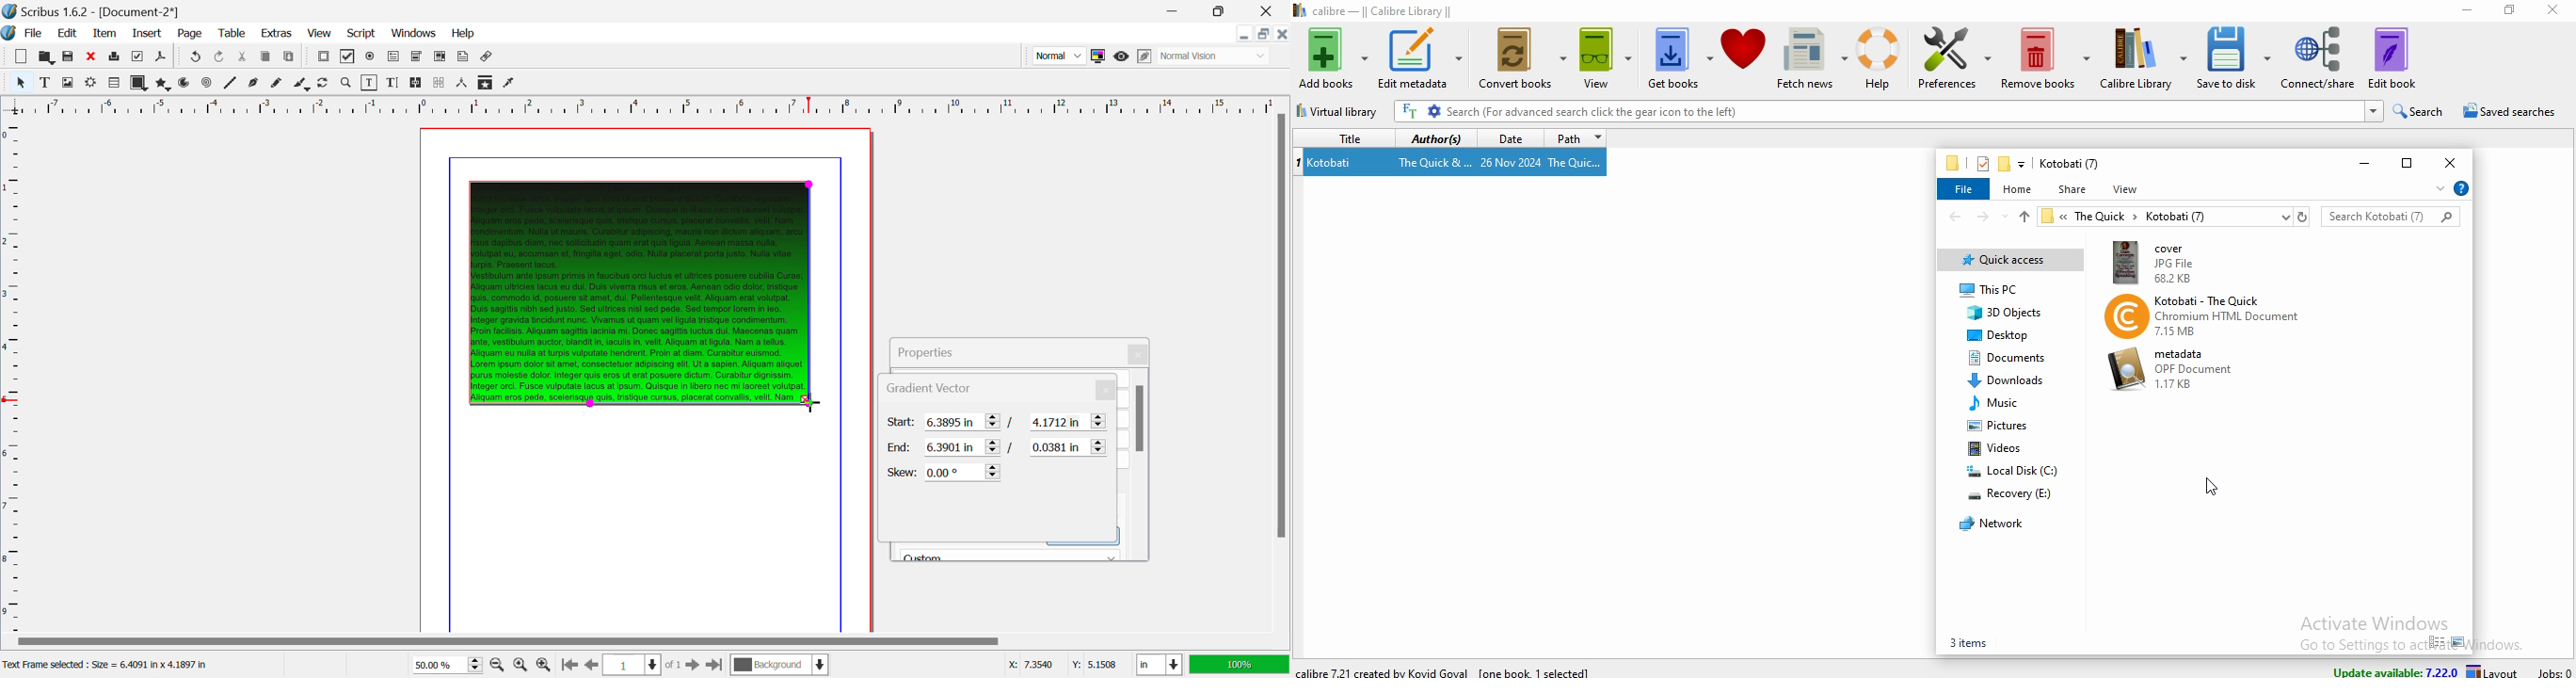 The image size is (2576, 700). I want to click on small icon view, so click(2436, 642).